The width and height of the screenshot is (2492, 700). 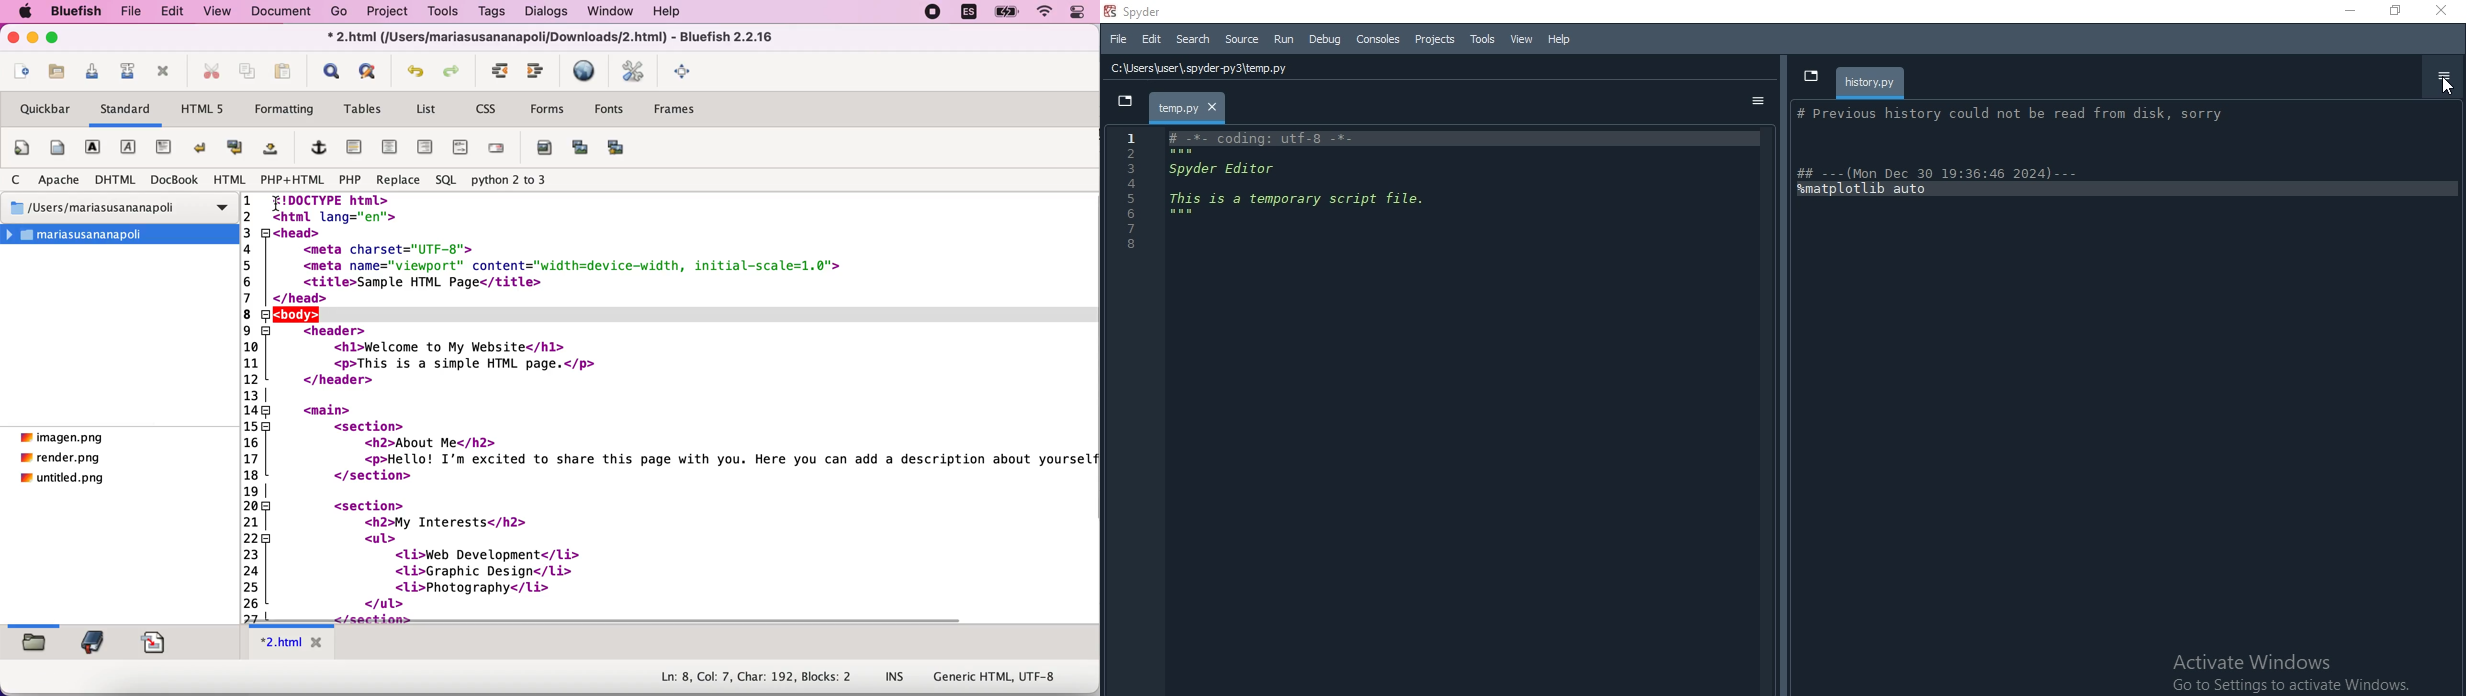 What do you see at coordinates (319, 150) in the screenshot?
I see `add hyperlink` at bounding box center [319, 150].